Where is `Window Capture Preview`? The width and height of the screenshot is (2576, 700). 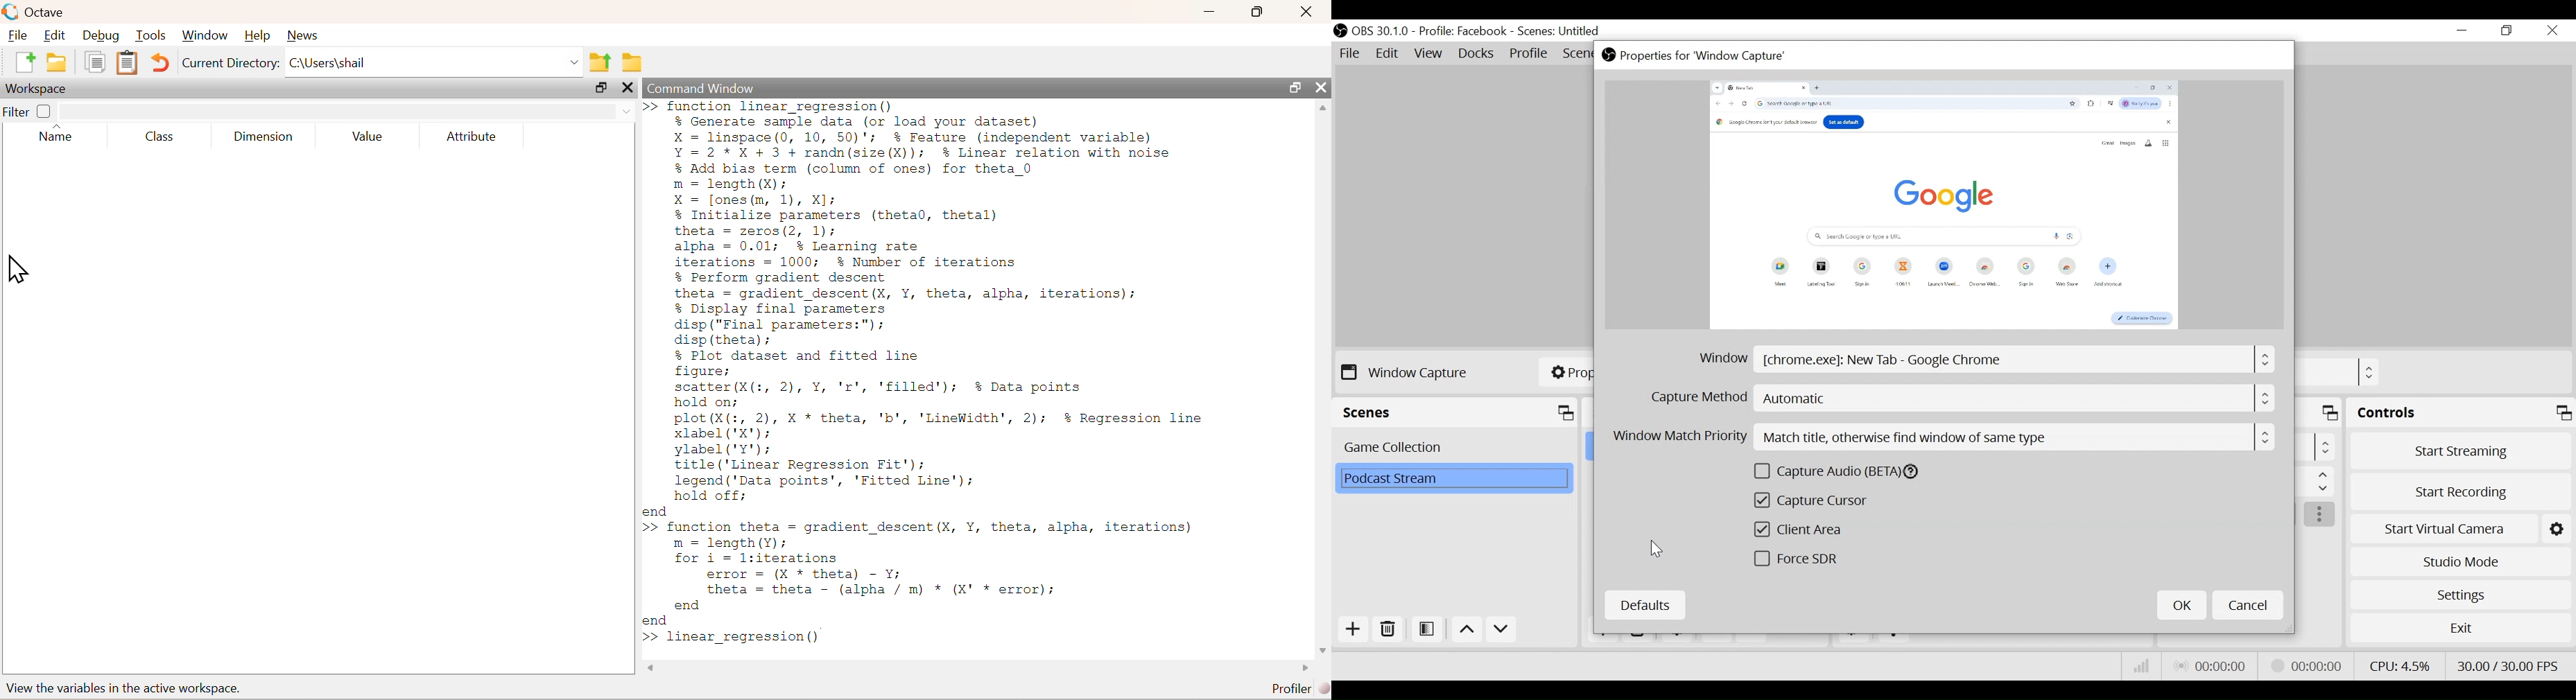
Window Capture Preview is located at coordinates (1942, 207).